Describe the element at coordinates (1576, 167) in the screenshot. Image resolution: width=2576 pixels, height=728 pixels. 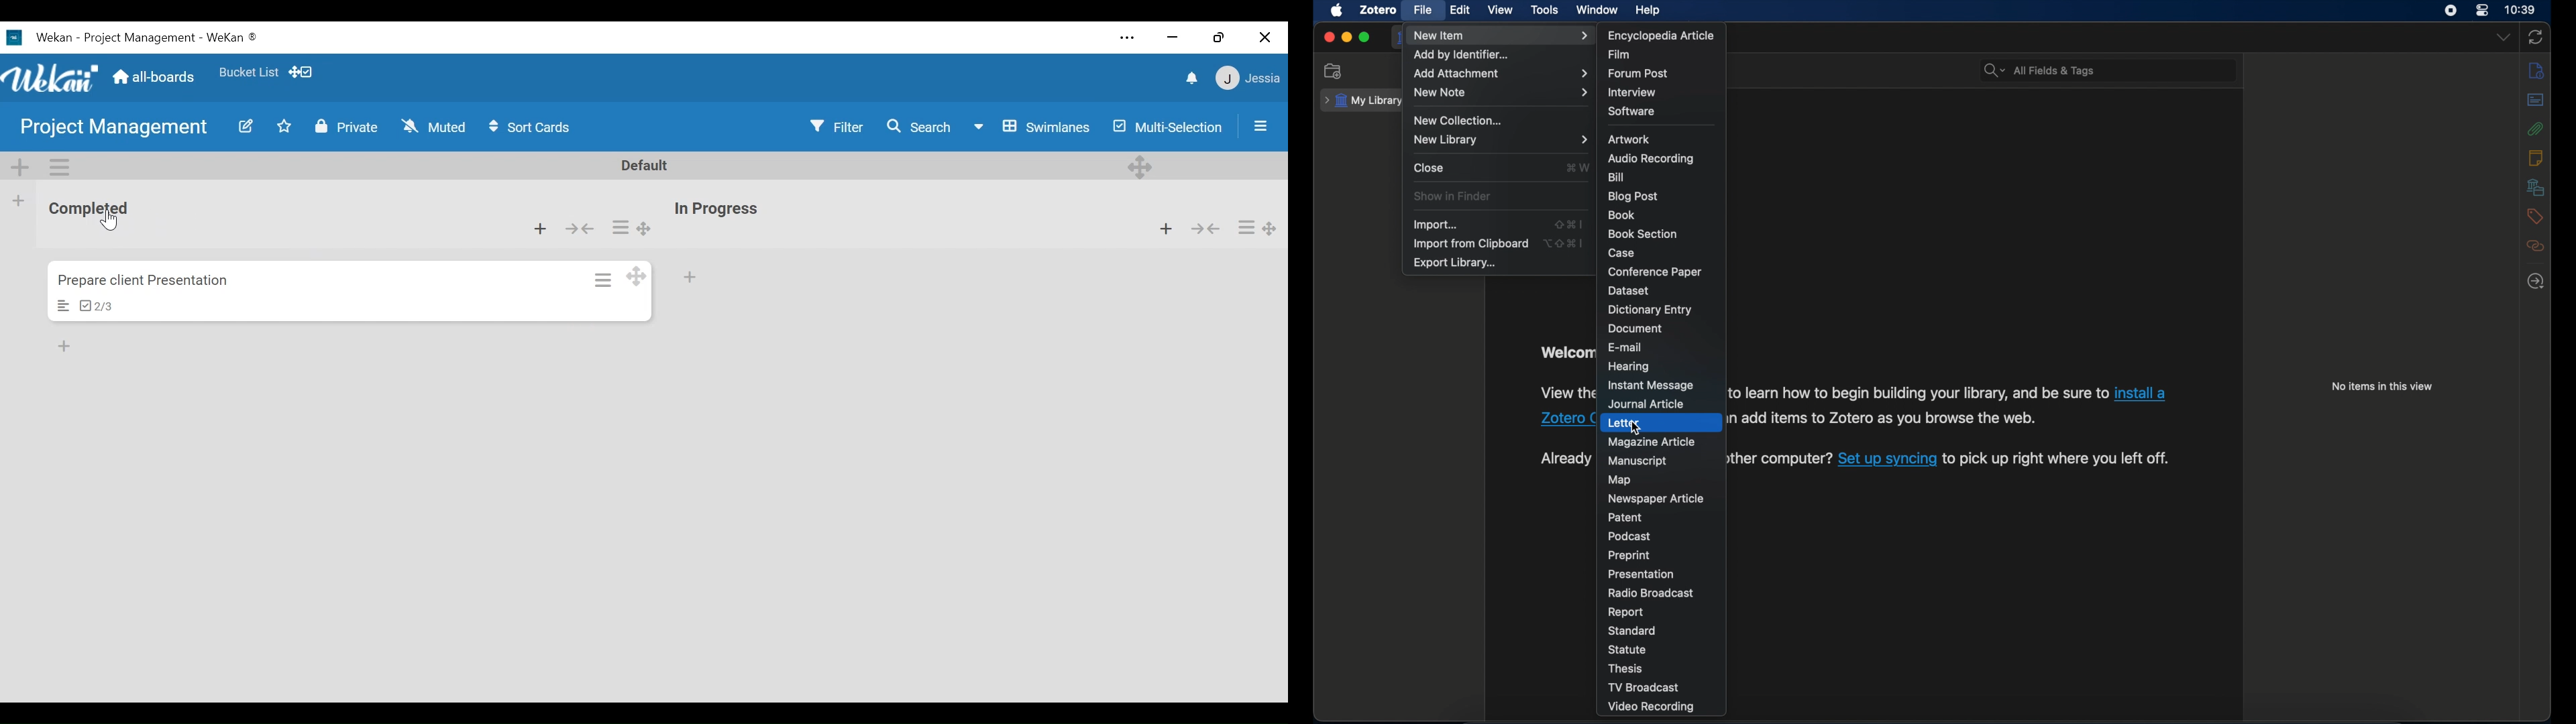
I see `shortcut` at that location.